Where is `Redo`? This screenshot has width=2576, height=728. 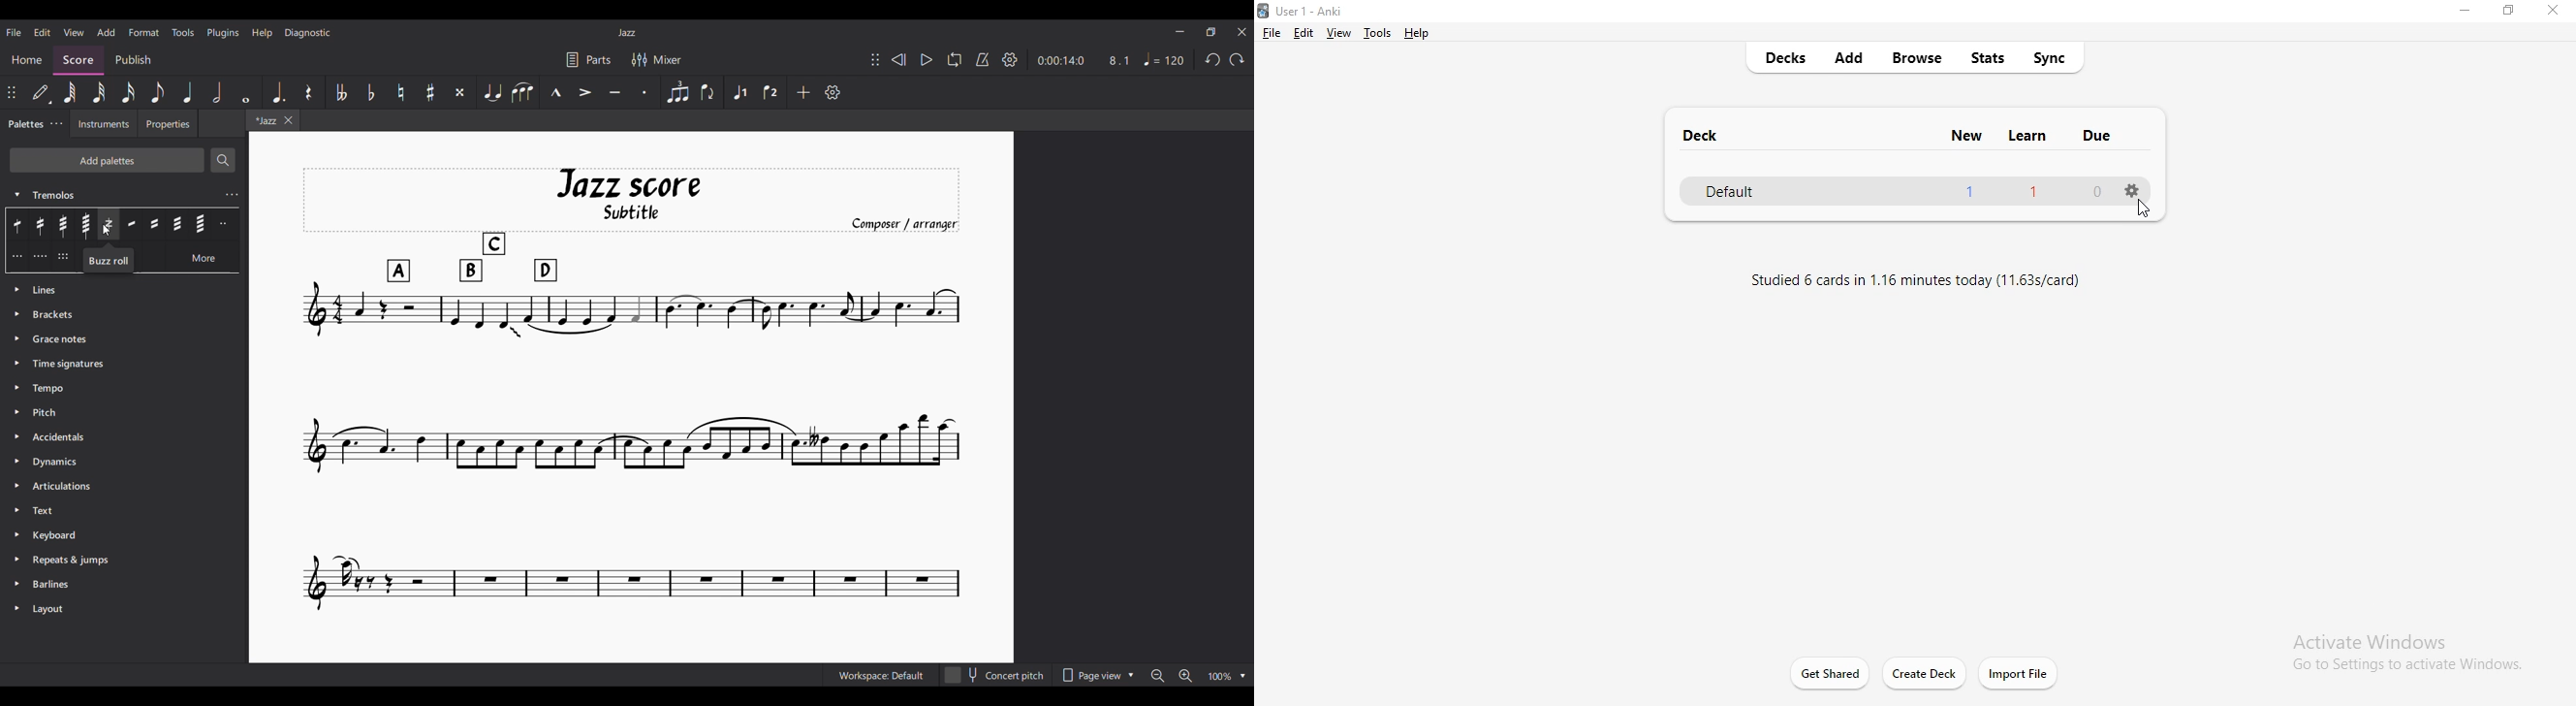 Redo is located at coordinates (1238, 59).